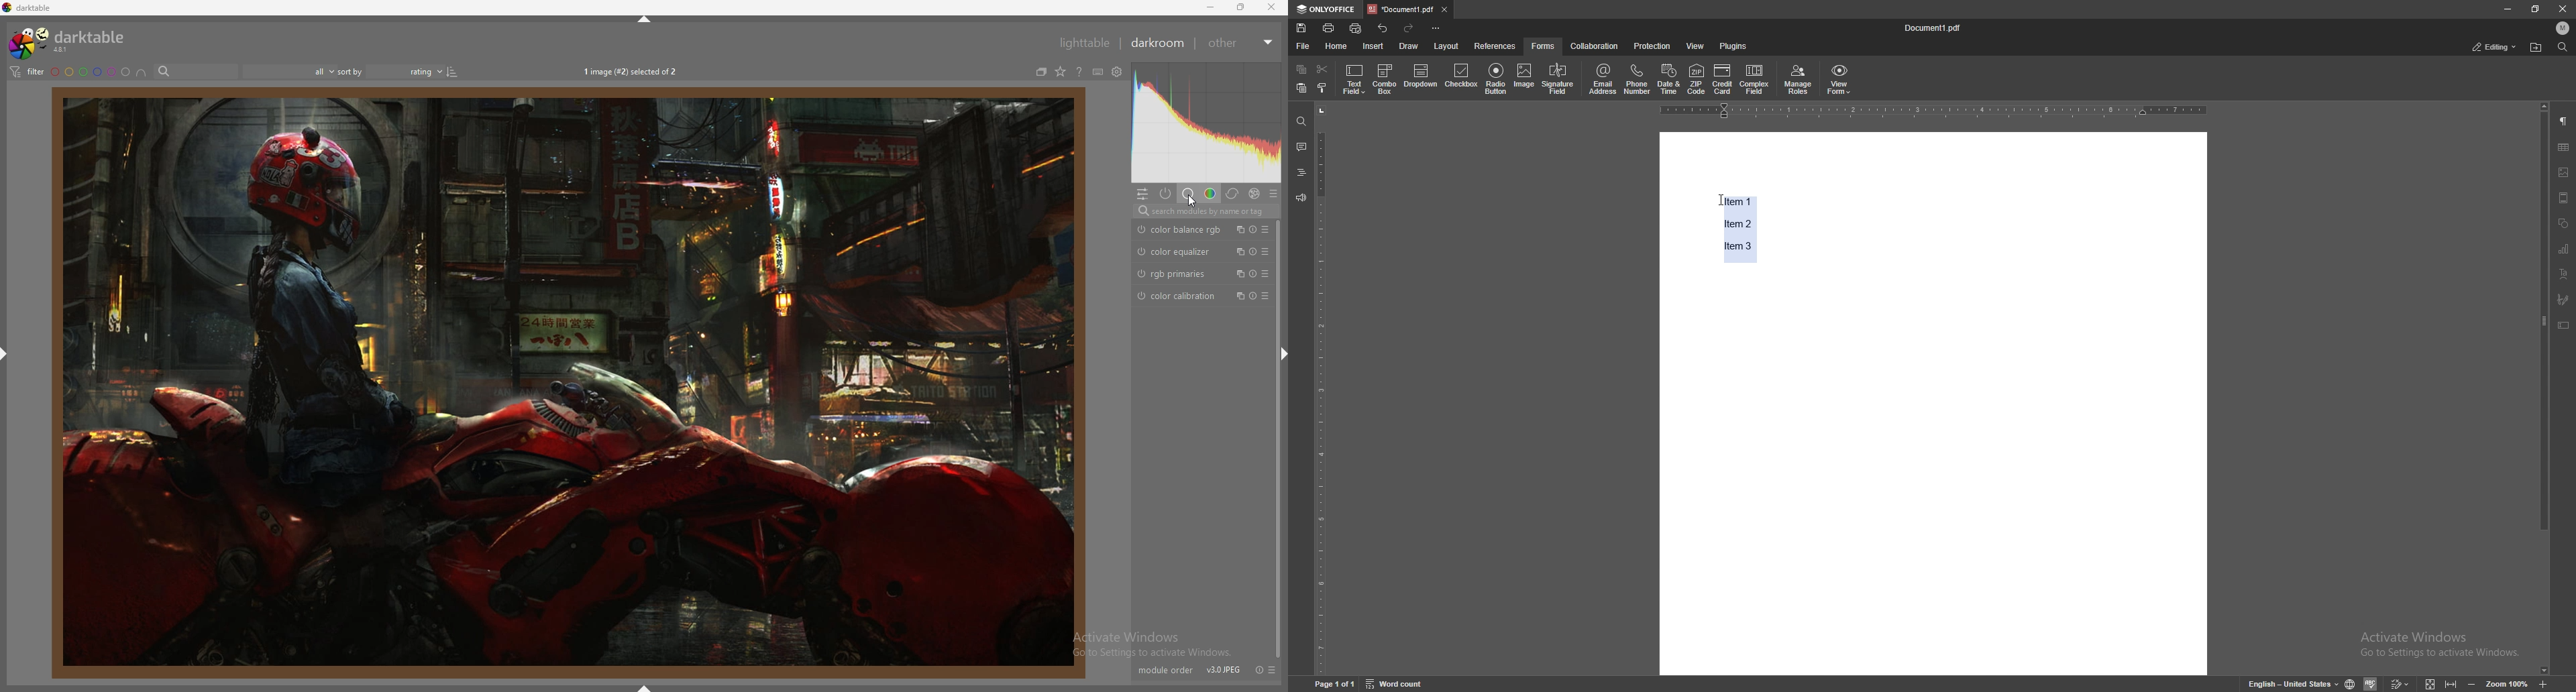 The height and width of the screenshot is (700, 2576). What do you see at coordinates (1060, 72) in the screenshot?
I see `change type of overlays` at bounding box center [1060, 72].